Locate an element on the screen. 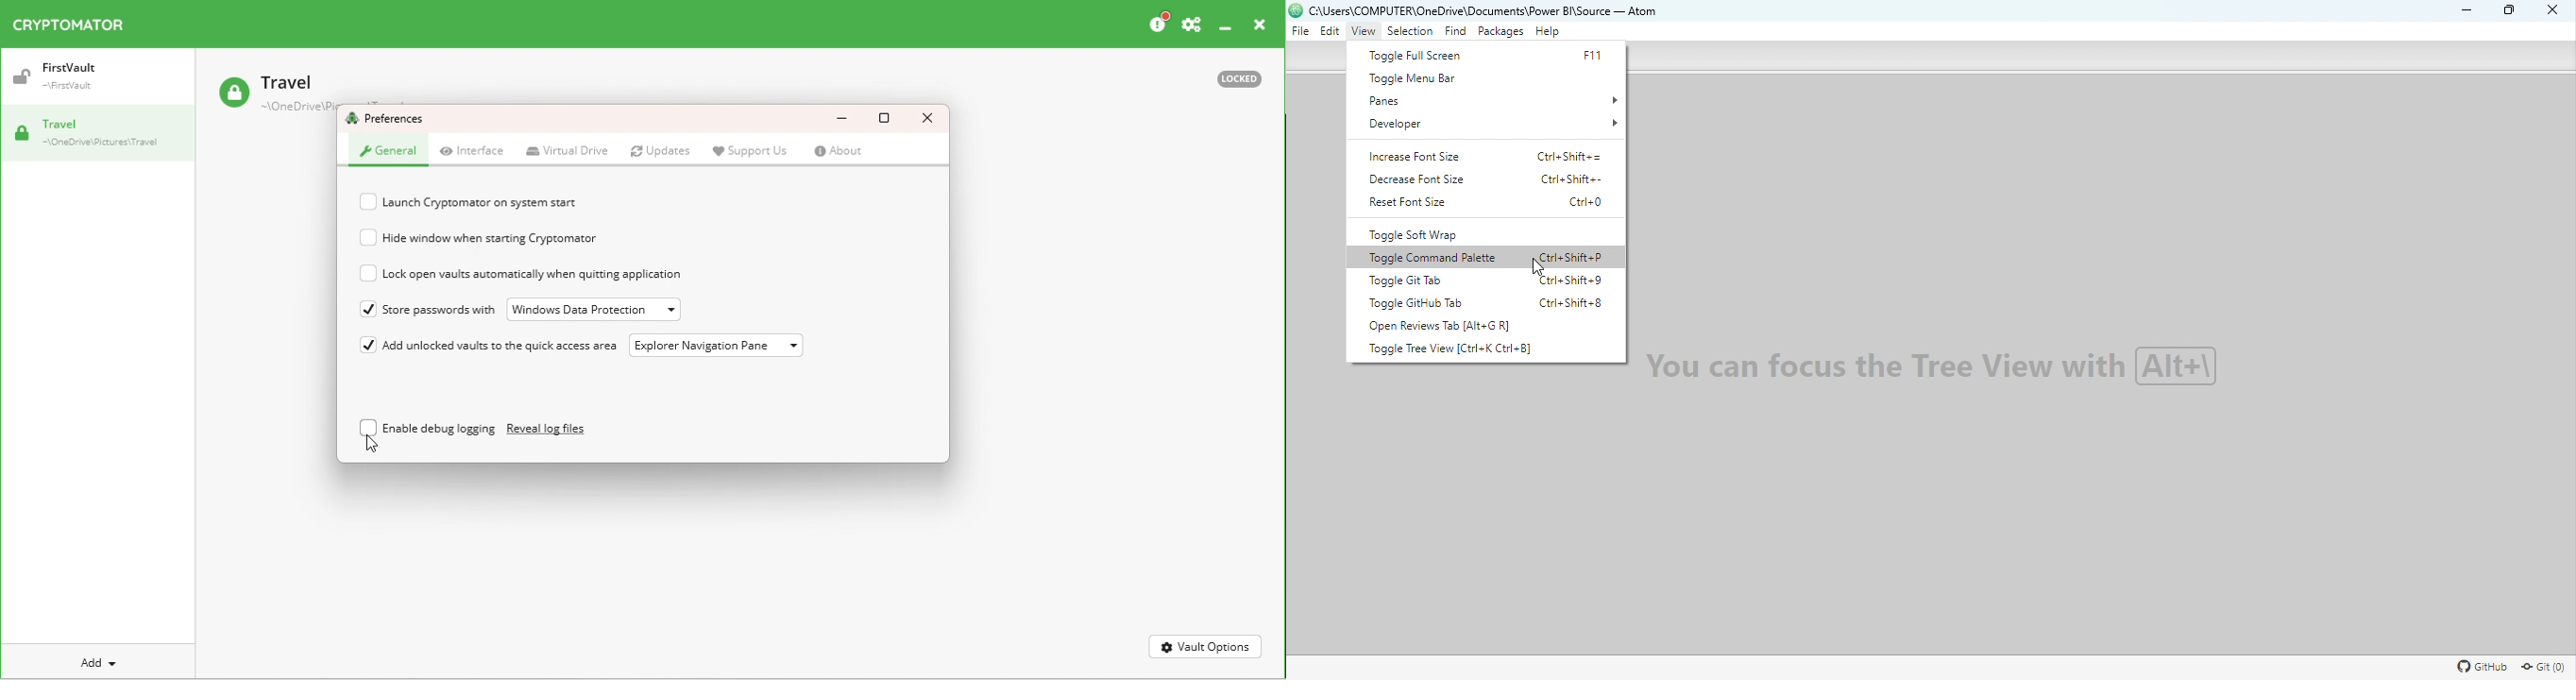 The width and height of the screenshot is (2576, 700). Toggle full screen is located at coordinates (1483, 57).